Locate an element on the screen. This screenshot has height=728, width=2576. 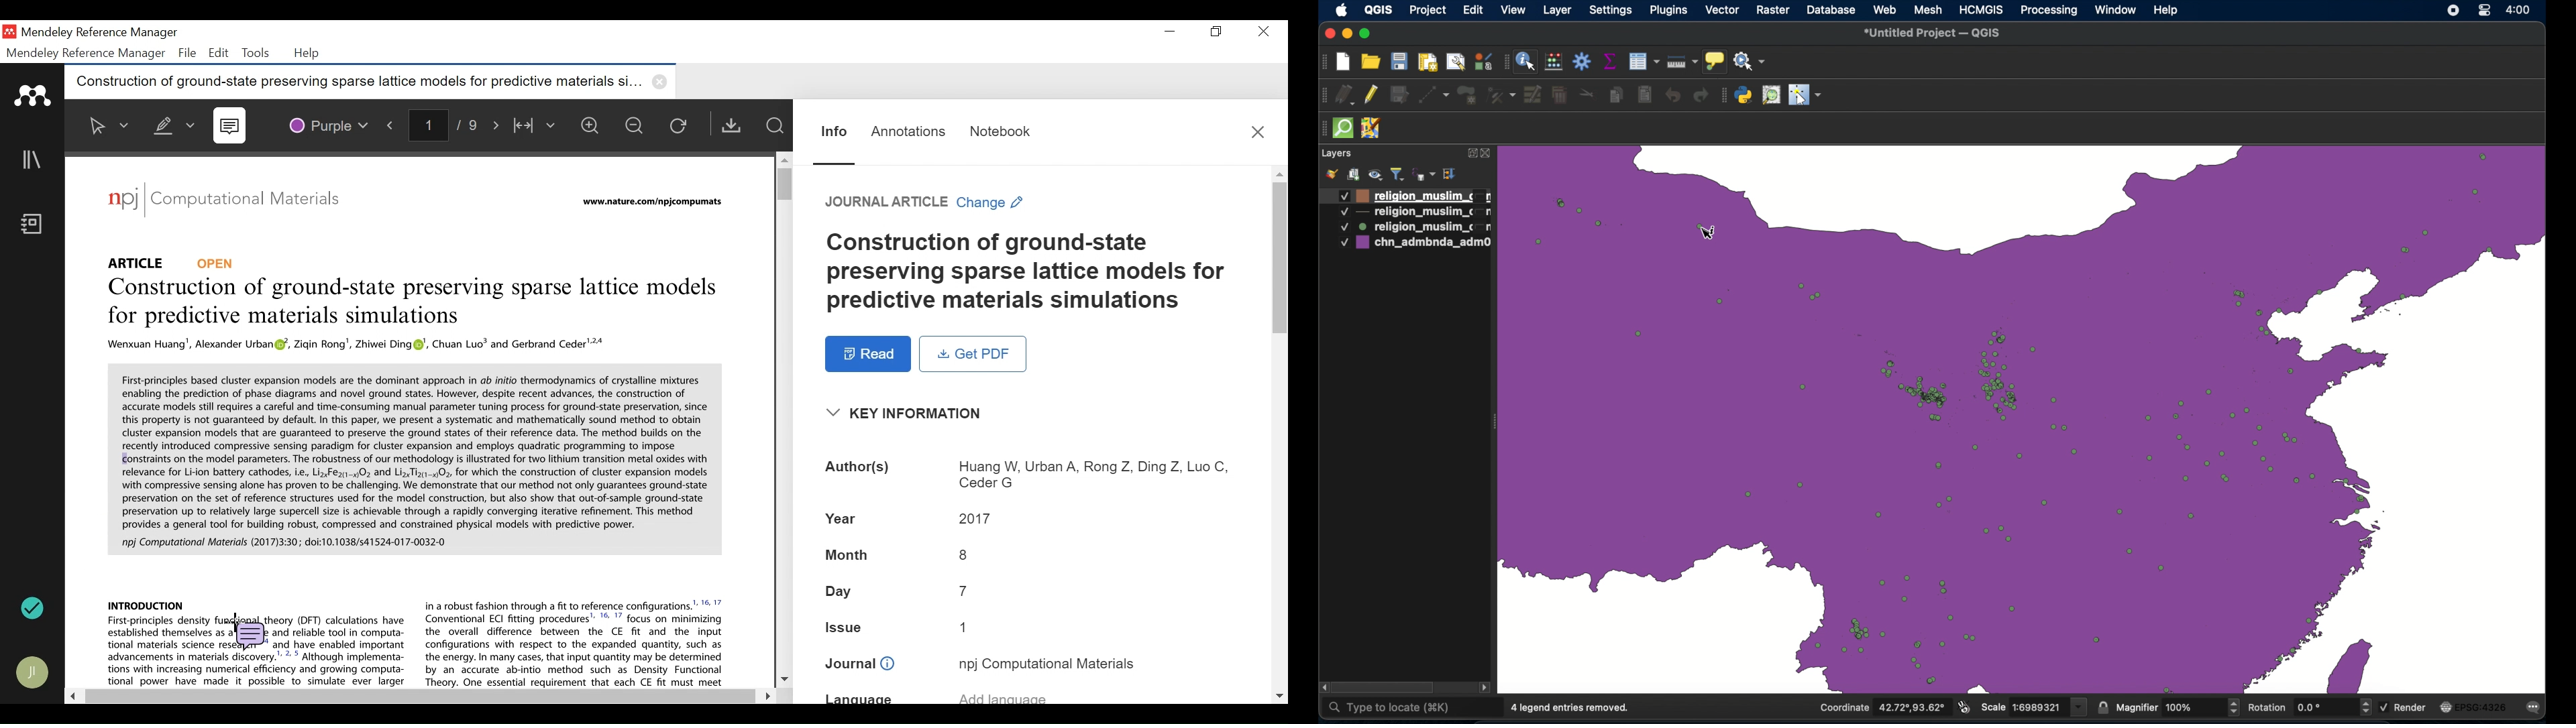
Vertical Scroll bar is located at coordinates (782, 184).